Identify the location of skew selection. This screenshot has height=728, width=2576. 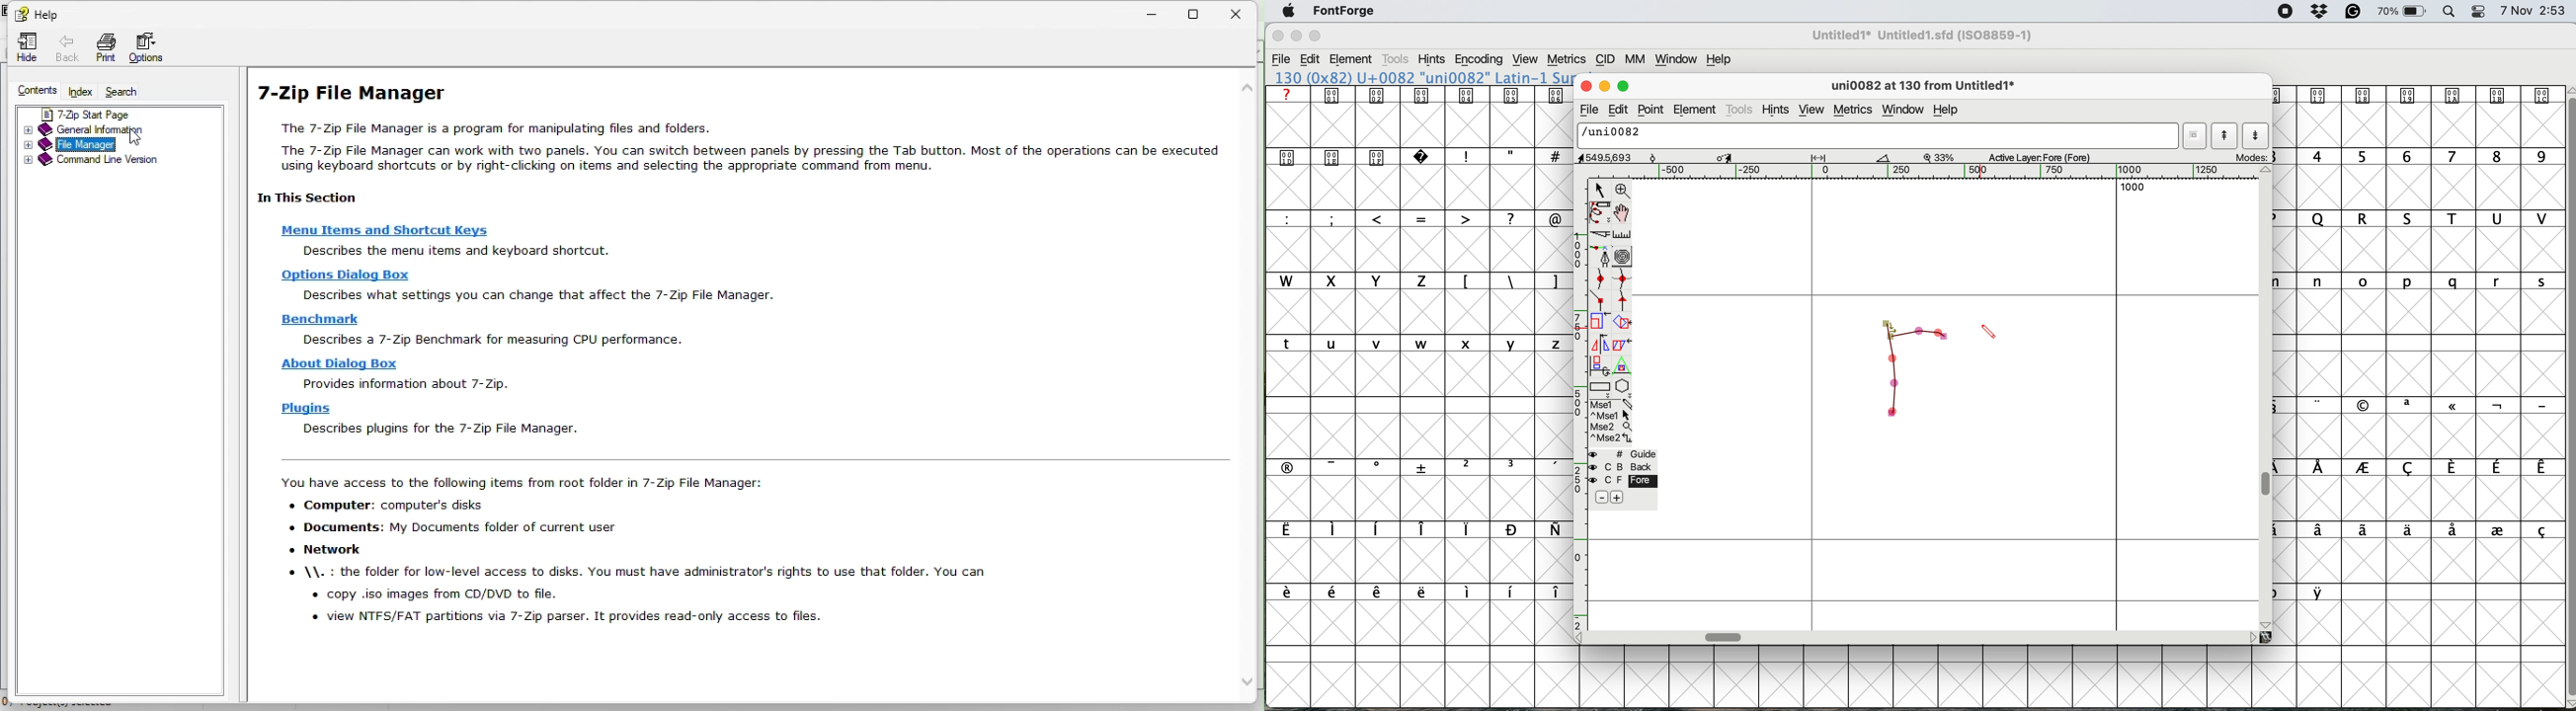
(1620, 345).